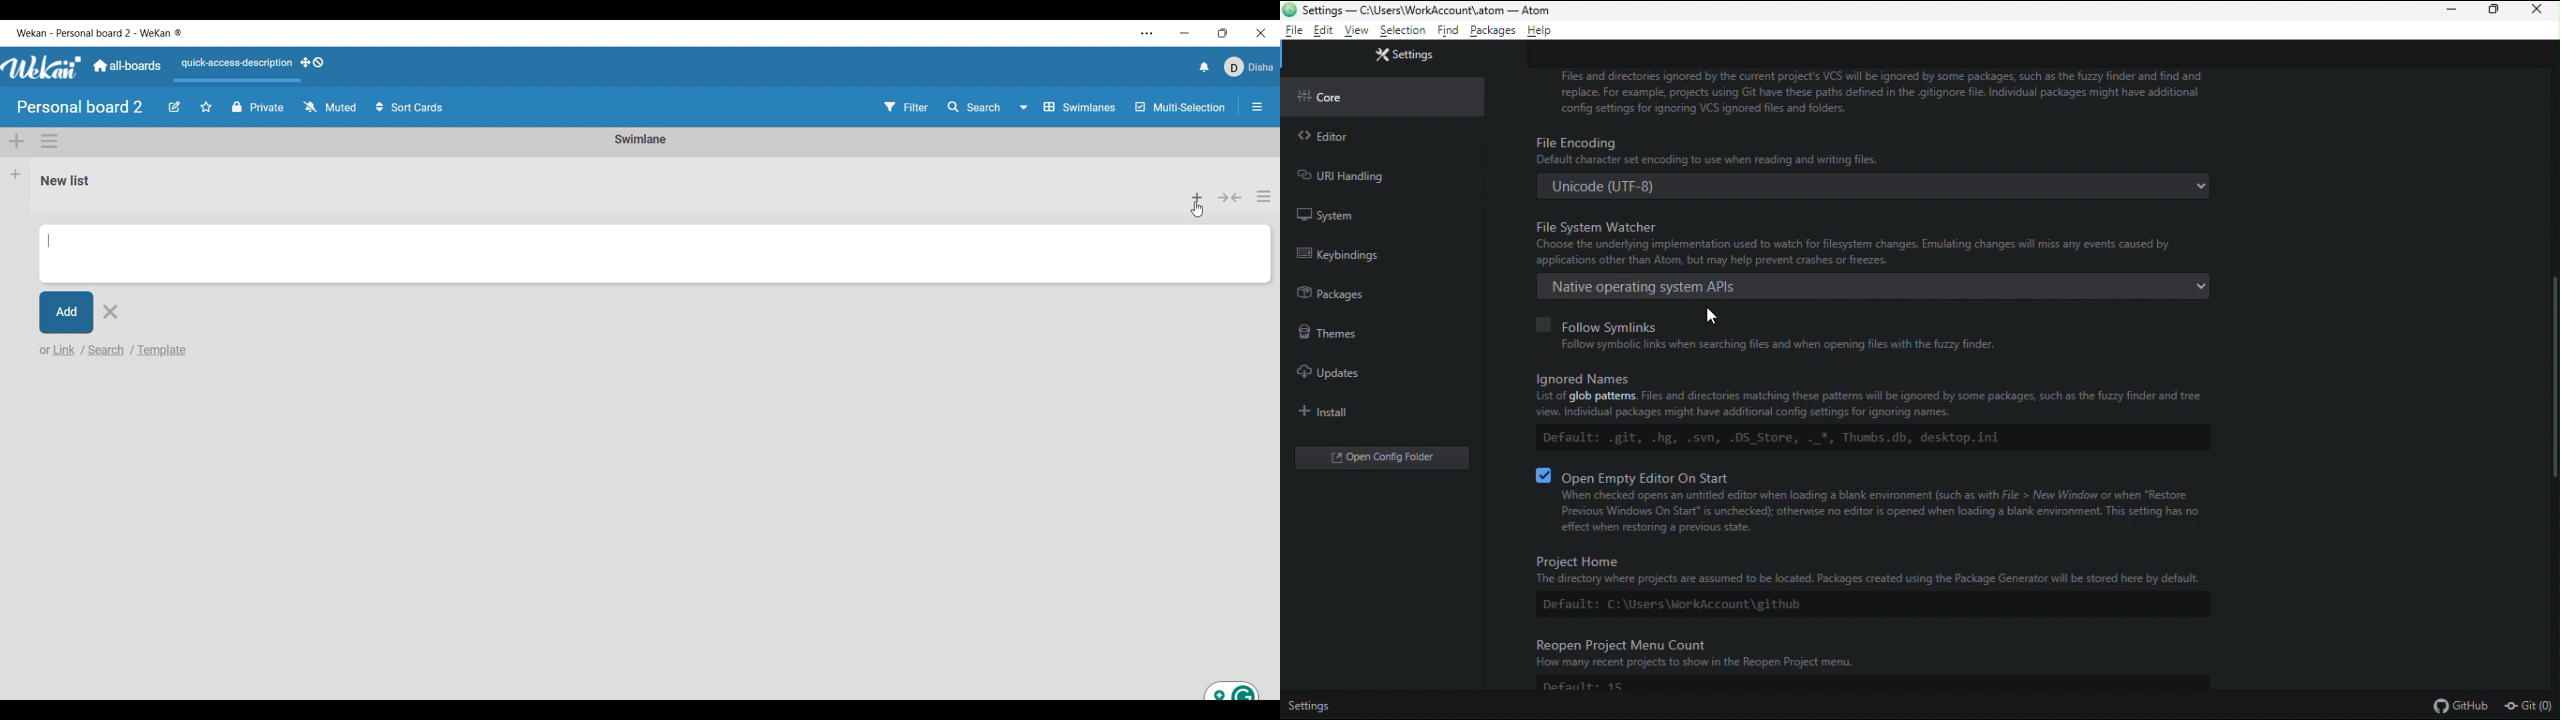  I want to click on Edit, so click(1324, 31).